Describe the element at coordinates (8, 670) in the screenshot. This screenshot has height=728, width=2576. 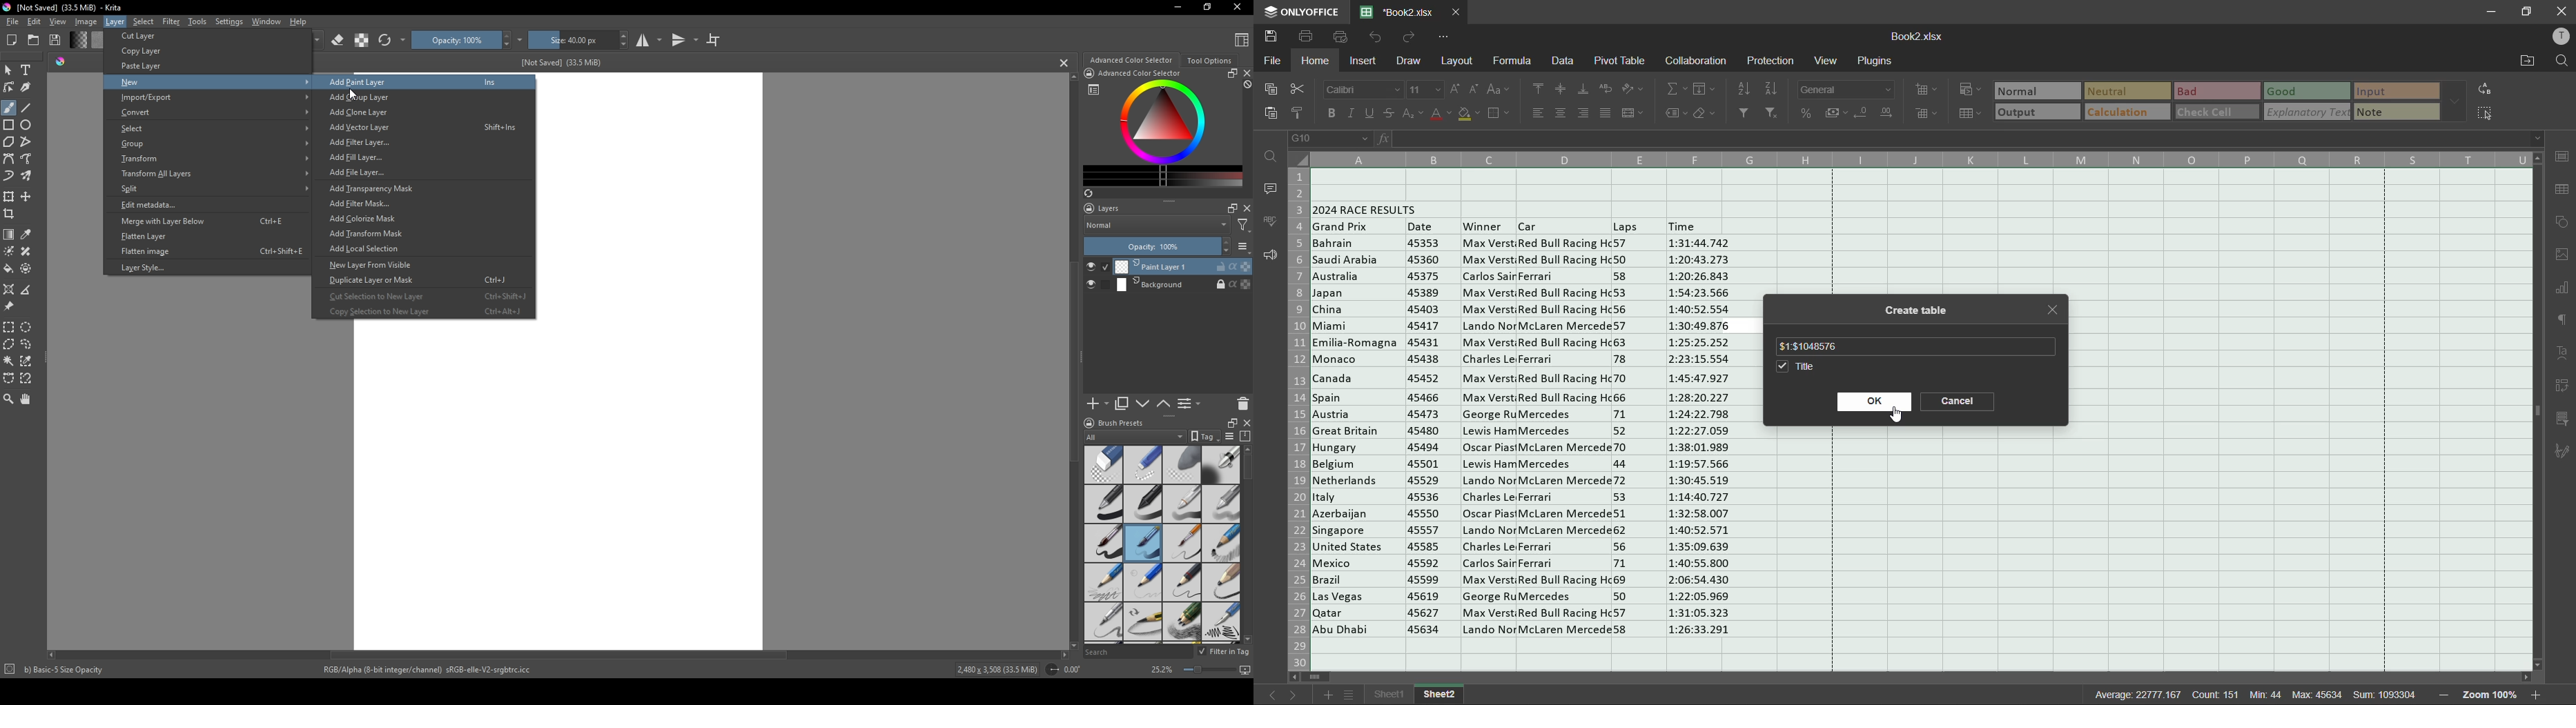
I see `icon` at that location.